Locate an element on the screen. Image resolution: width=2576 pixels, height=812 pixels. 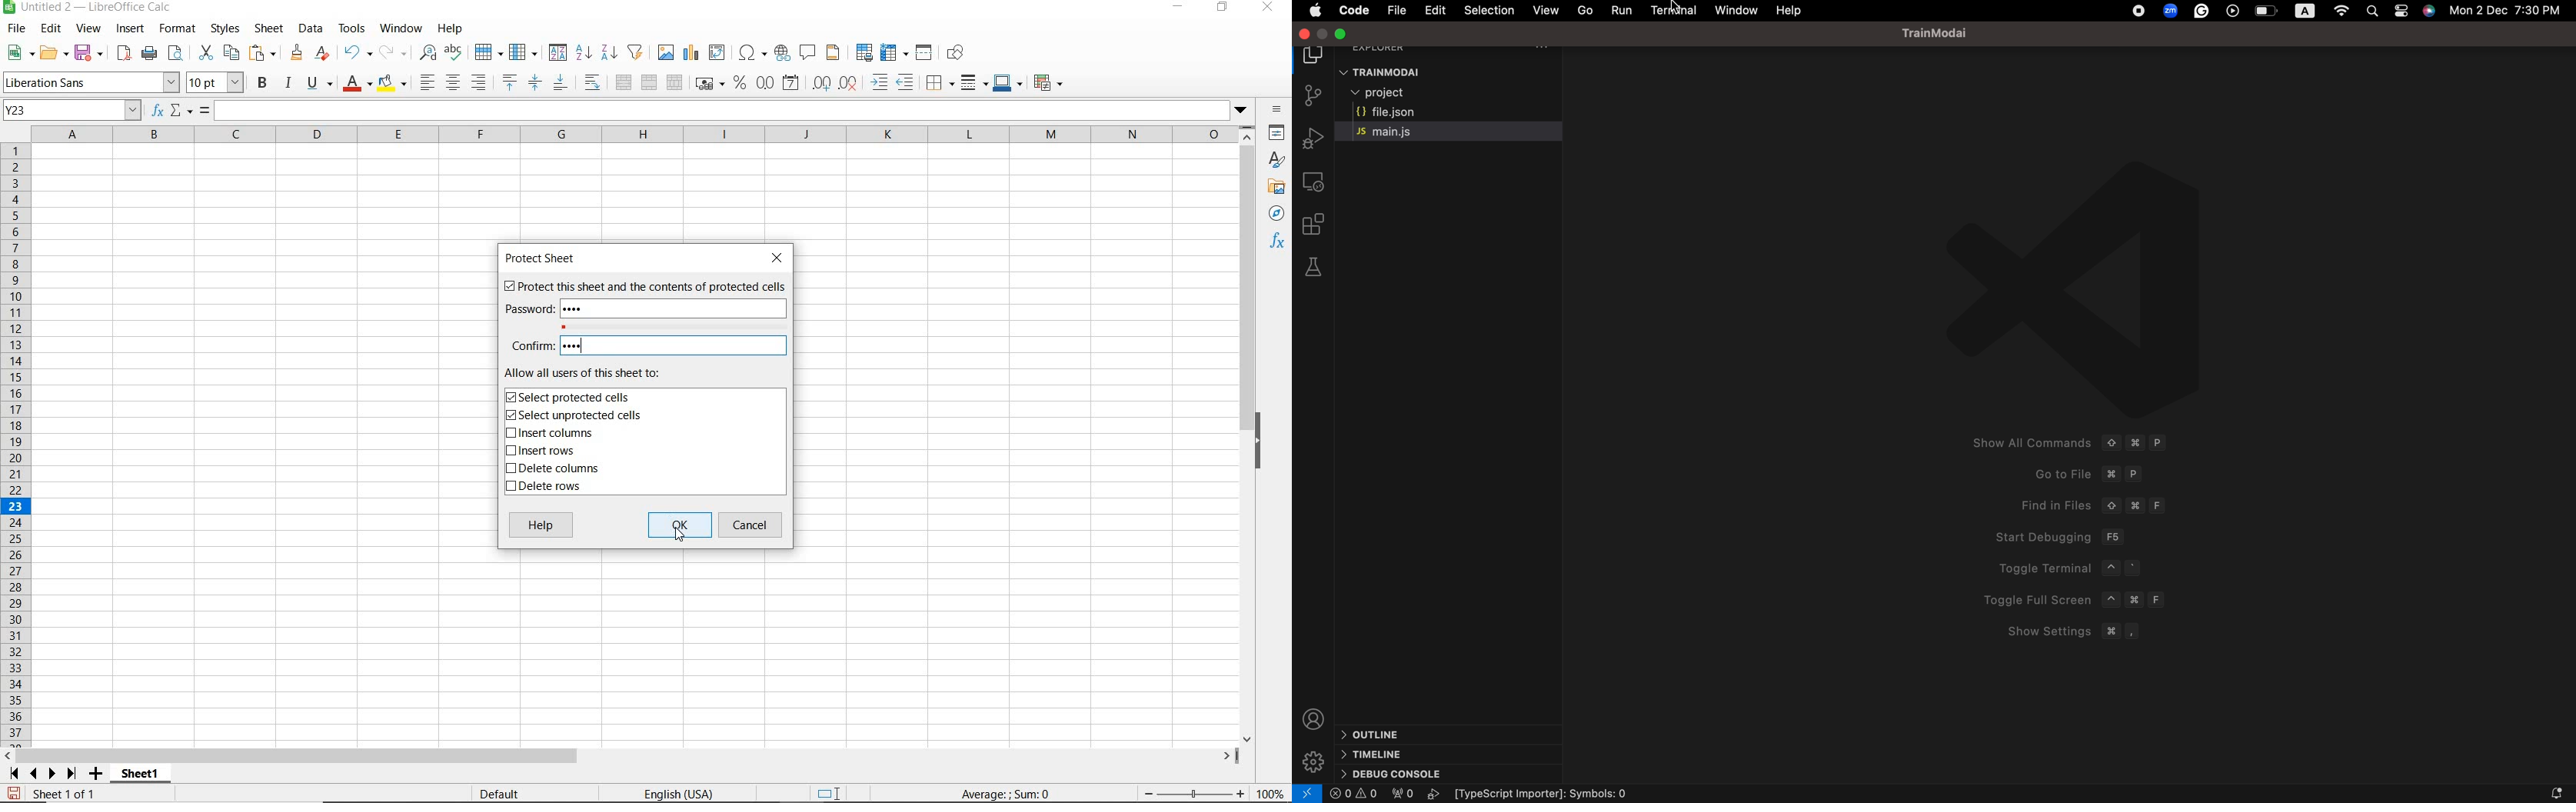
 is located at coordinates (454, 54).